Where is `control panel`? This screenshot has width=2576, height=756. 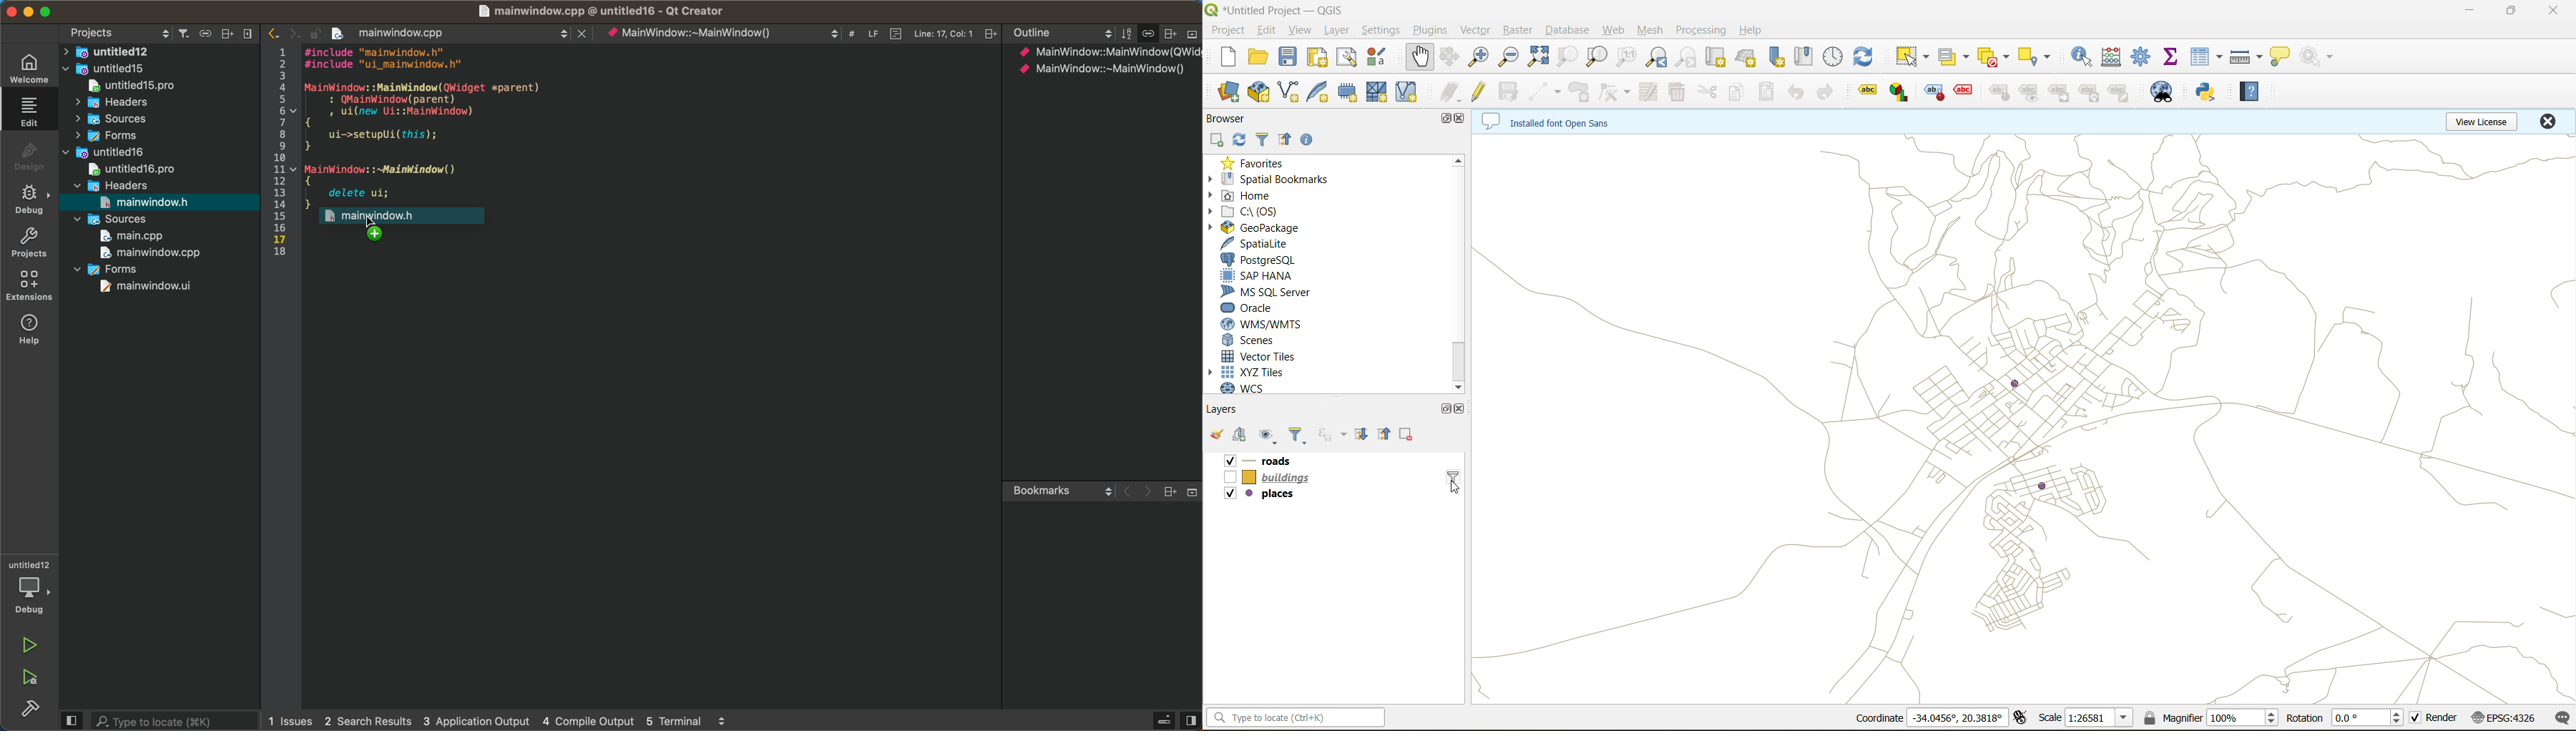 control panel is located at coordinates (1836, 57).